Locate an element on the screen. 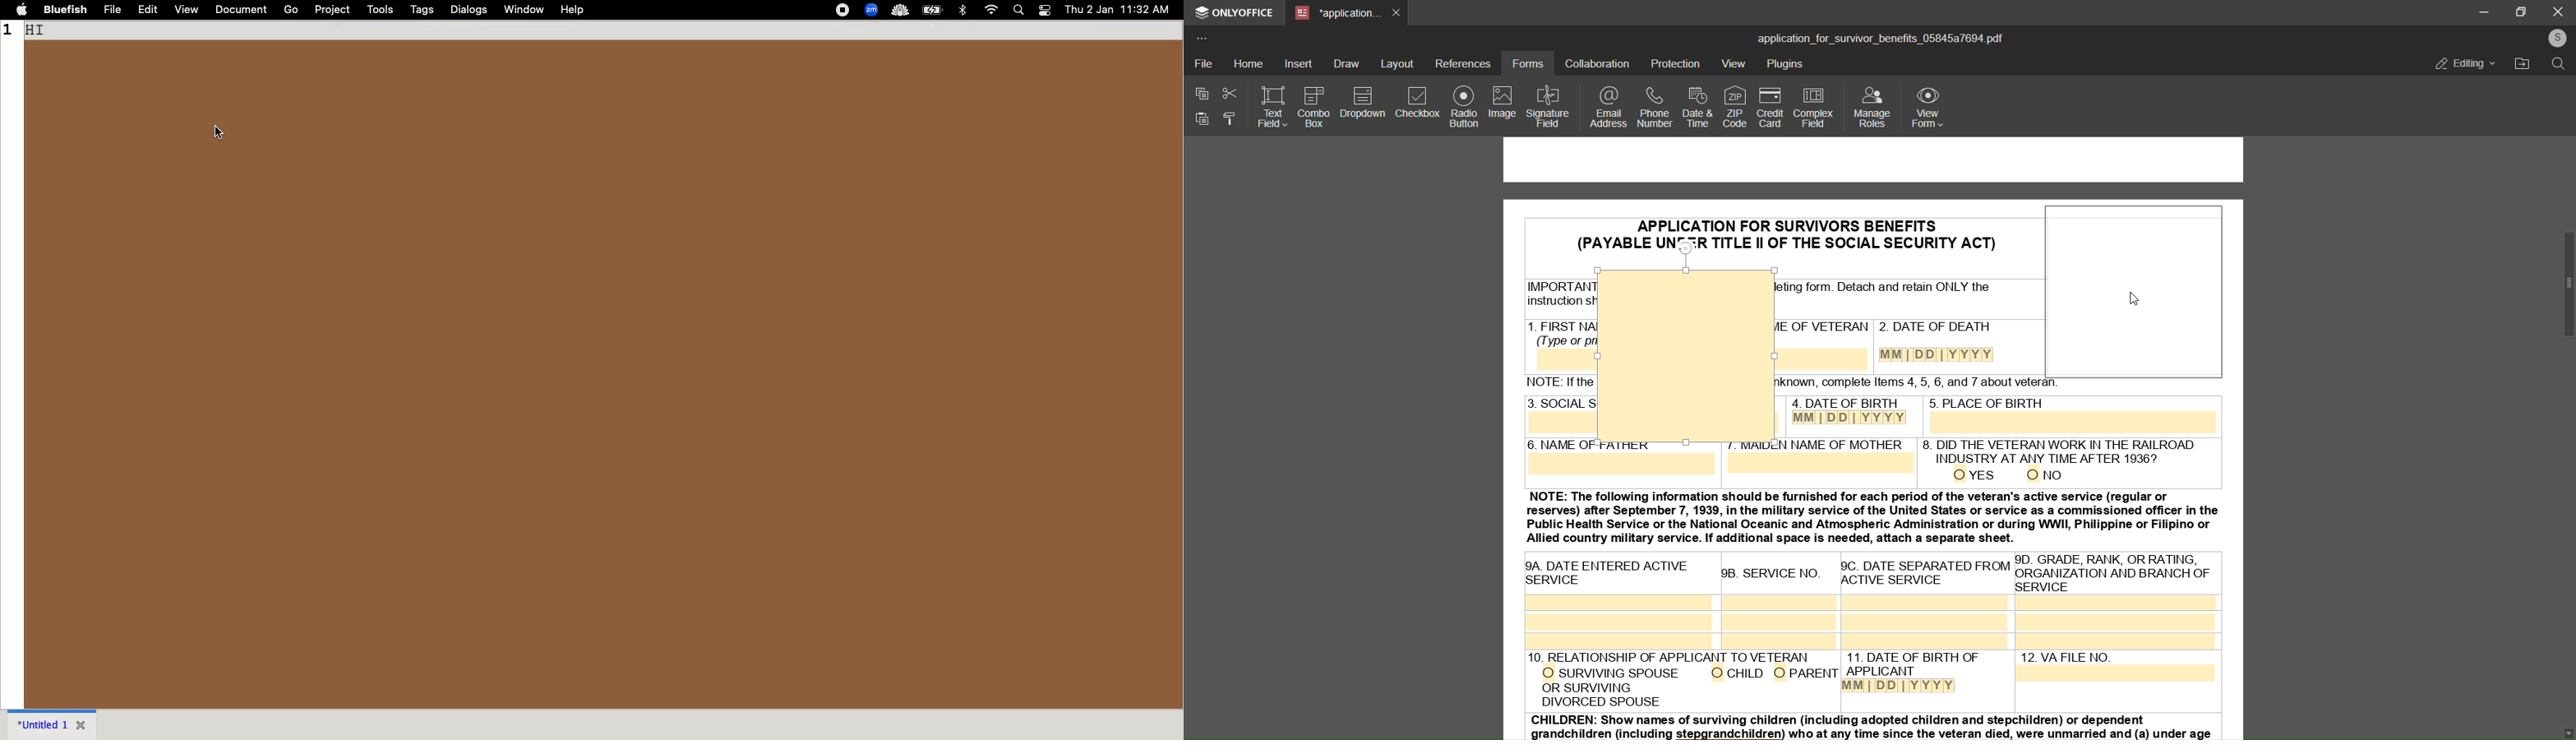  tools is located at coordinates (380, 10).